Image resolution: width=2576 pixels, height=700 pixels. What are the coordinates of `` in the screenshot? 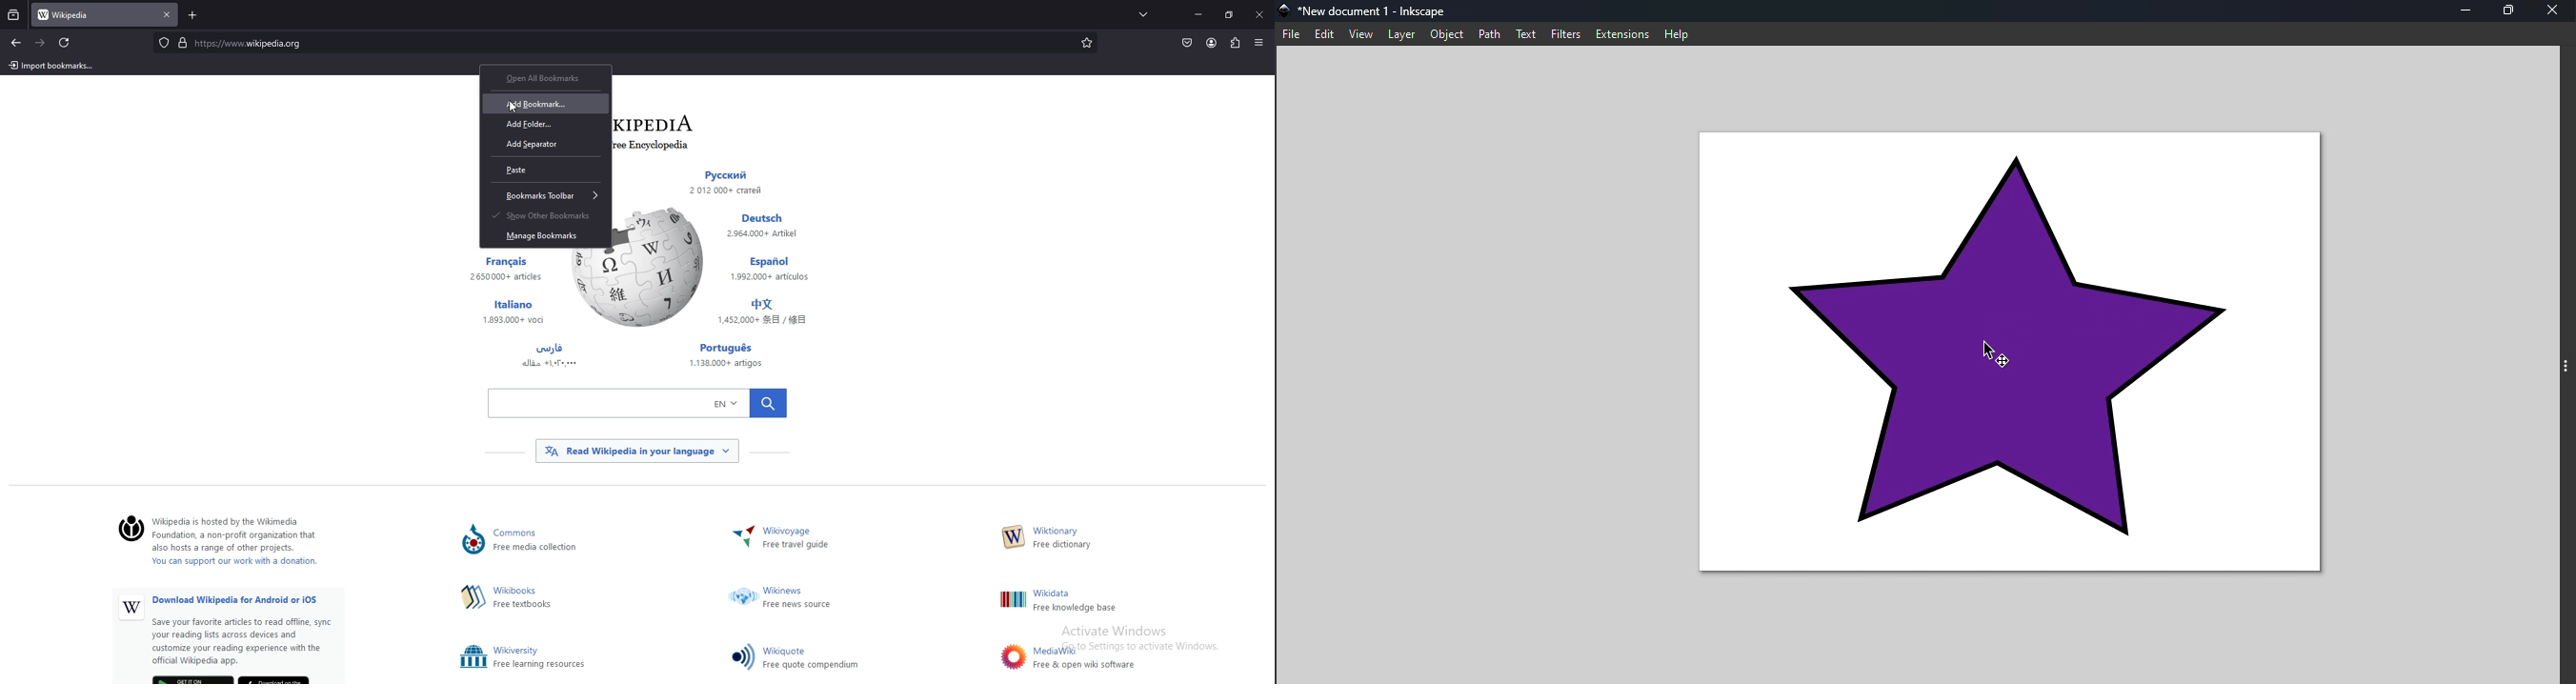 It's located at (772, 228).